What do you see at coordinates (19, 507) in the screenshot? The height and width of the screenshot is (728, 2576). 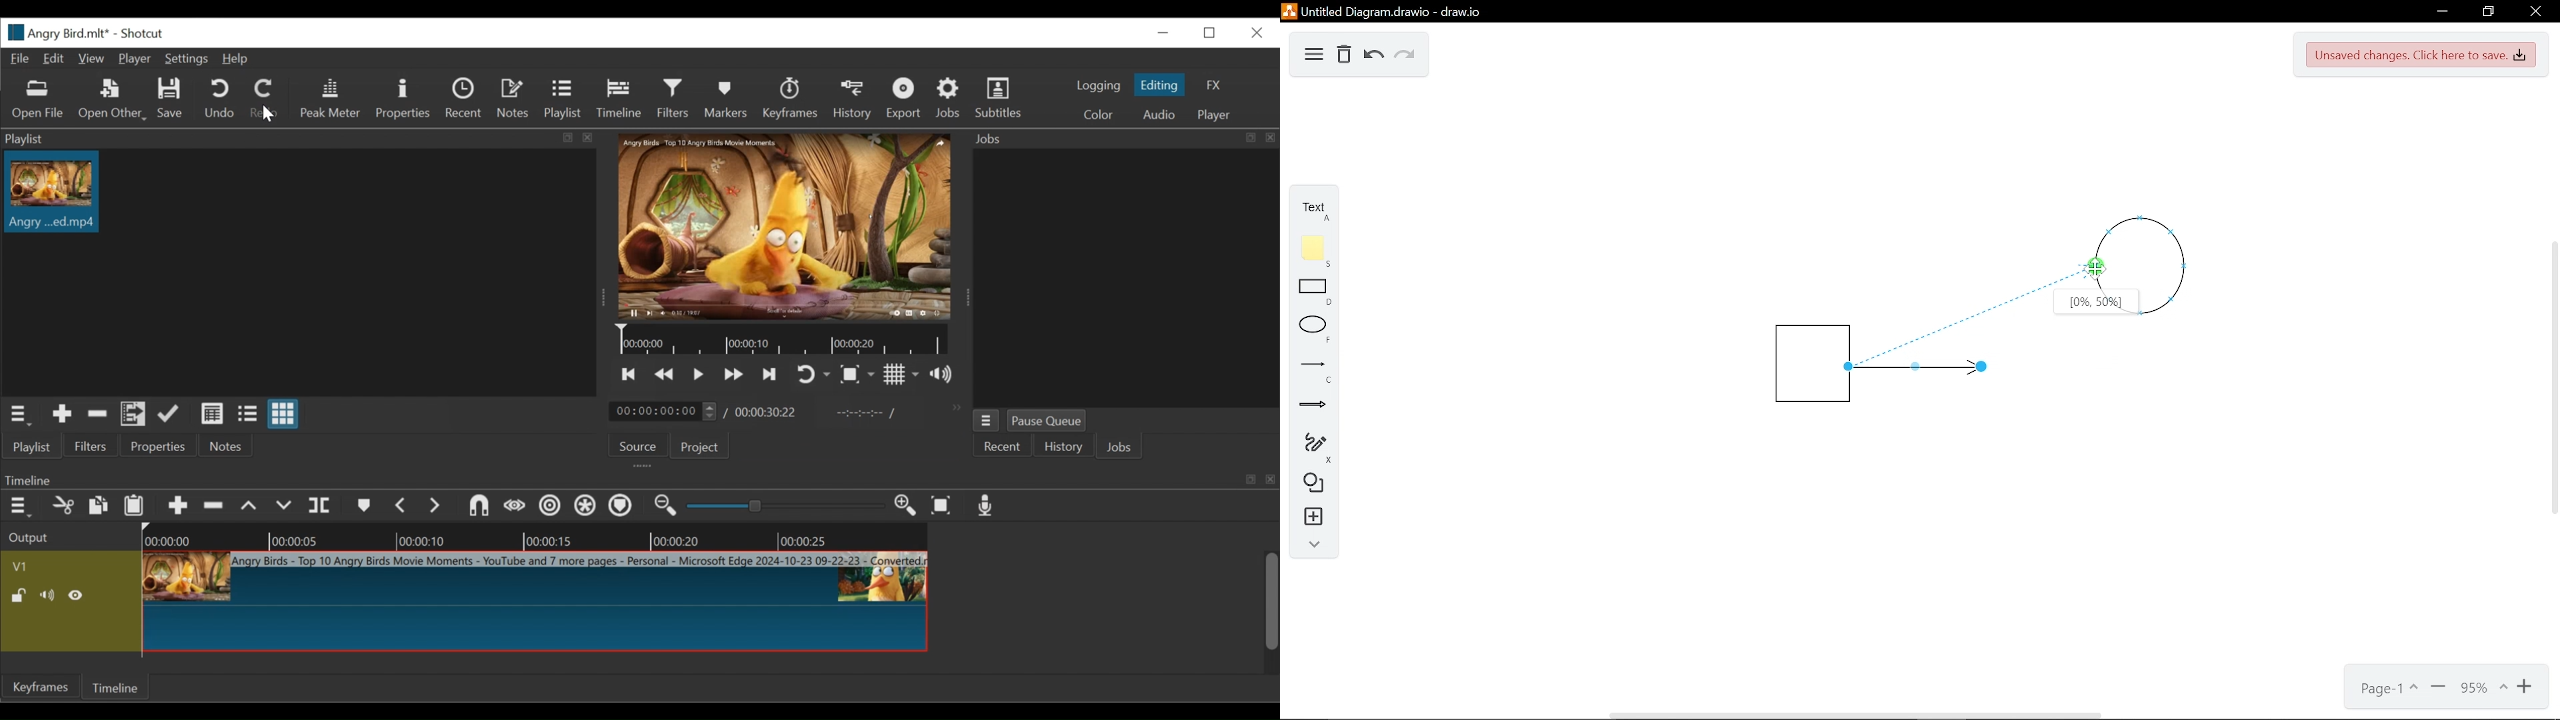 I see `Timeline menu` at bounding box center [19, 507].